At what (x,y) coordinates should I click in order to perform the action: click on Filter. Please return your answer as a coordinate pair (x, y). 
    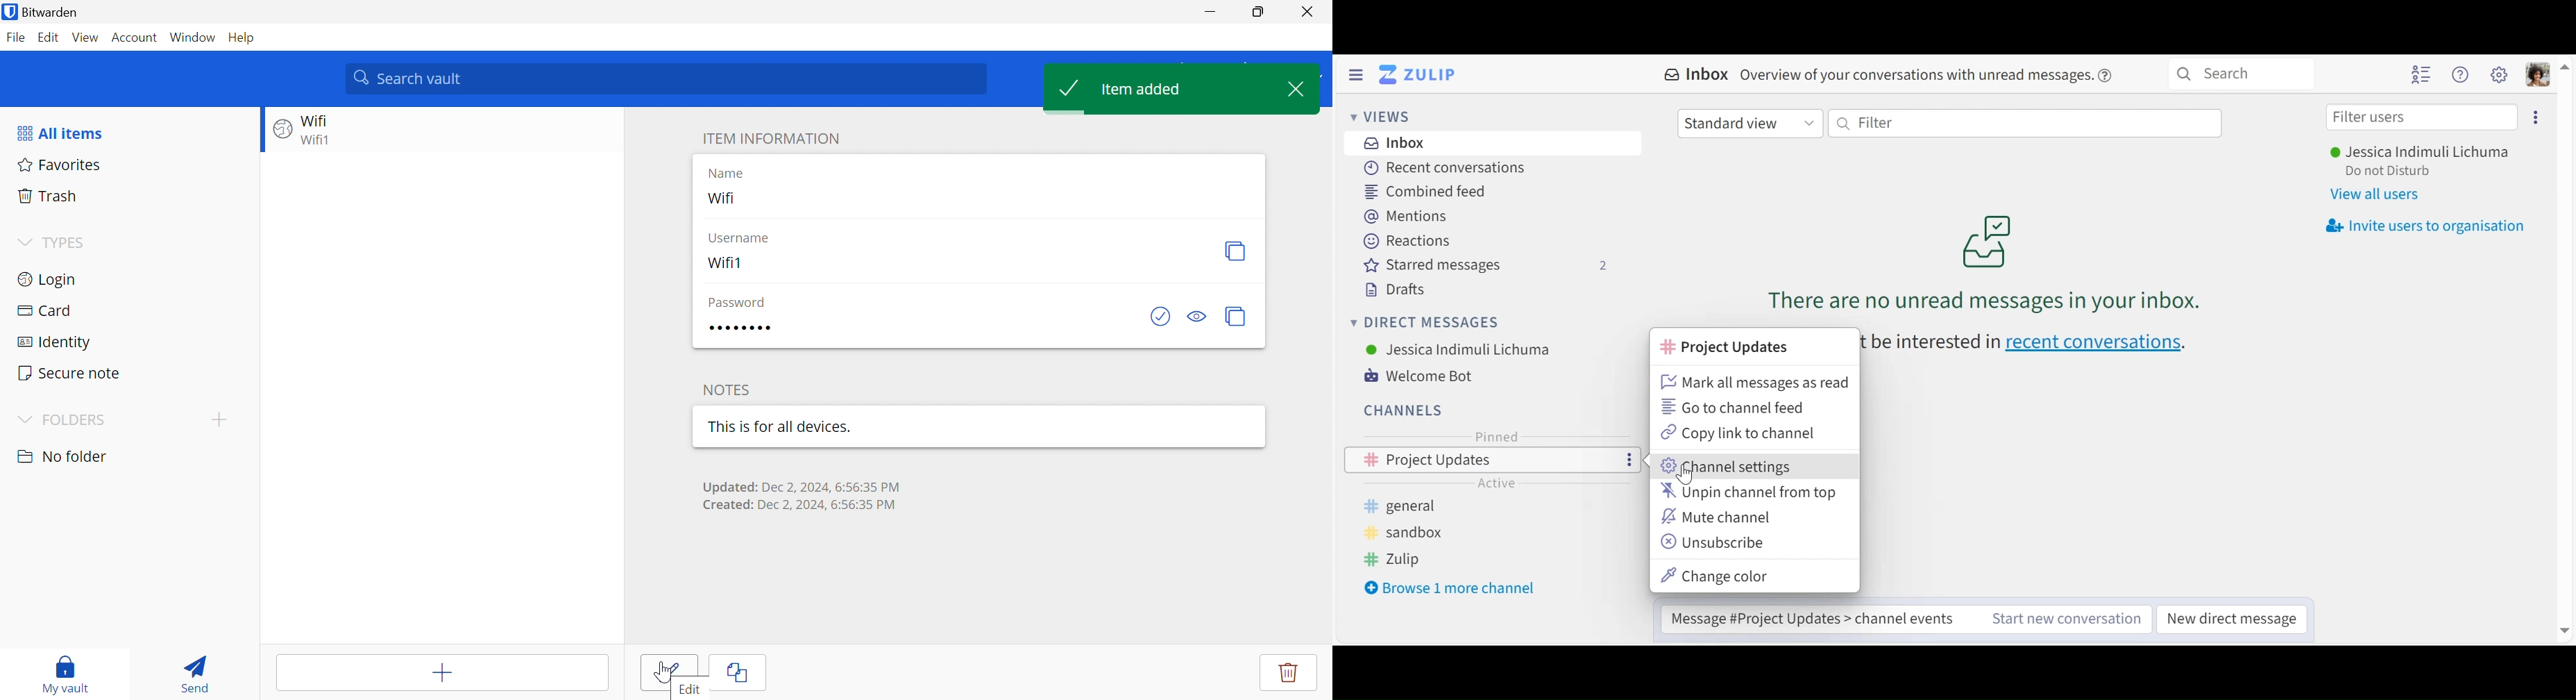
    Looking at the image, I should click on (2025, 122).